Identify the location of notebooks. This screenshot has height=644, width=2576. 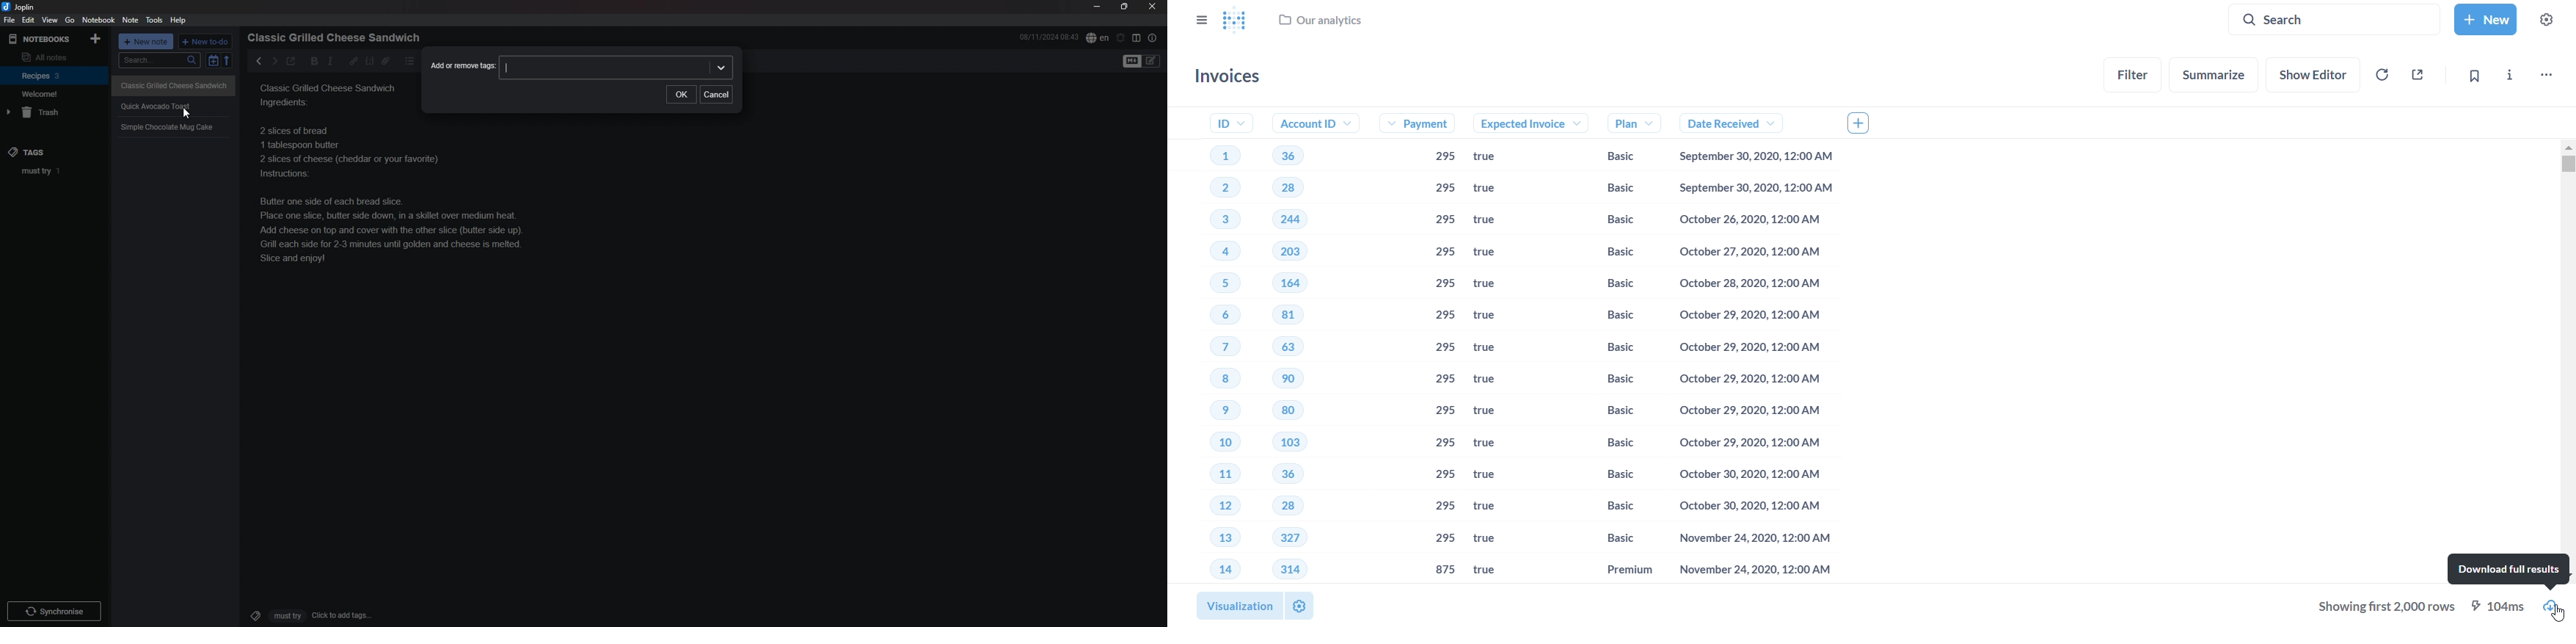
(41, 39).